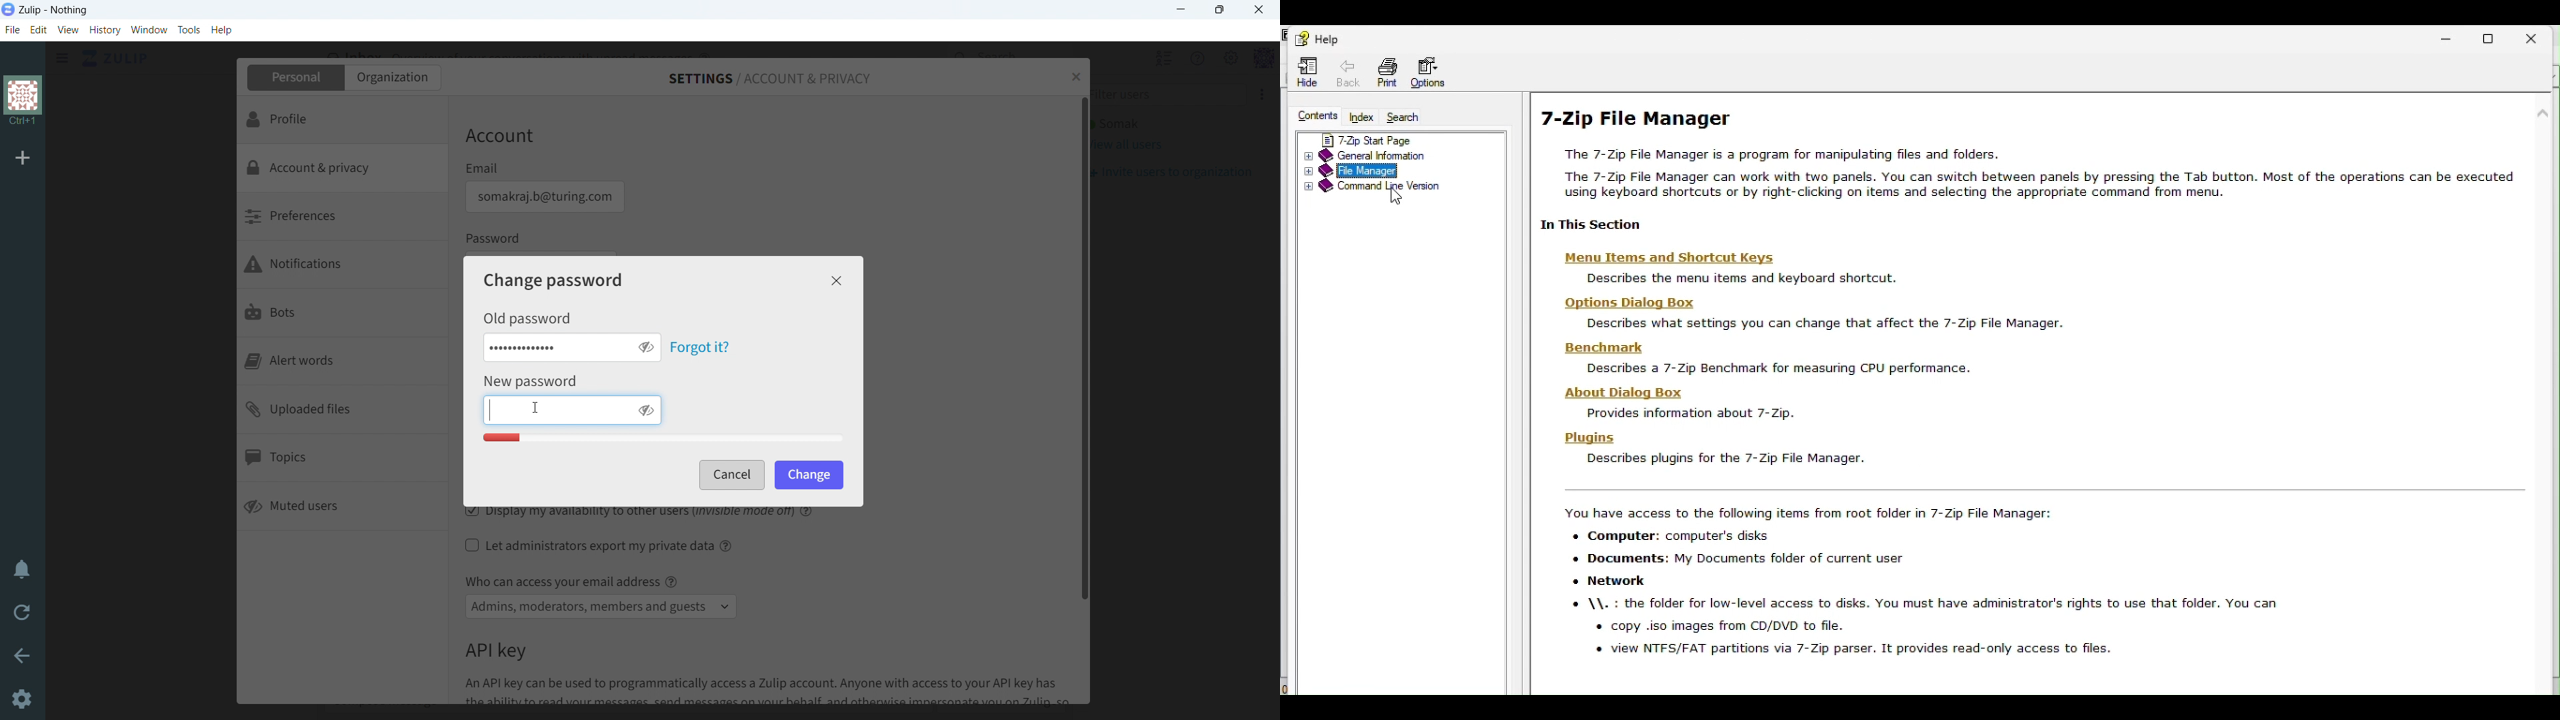  I want to click on uploaded files, so click(343, 411).